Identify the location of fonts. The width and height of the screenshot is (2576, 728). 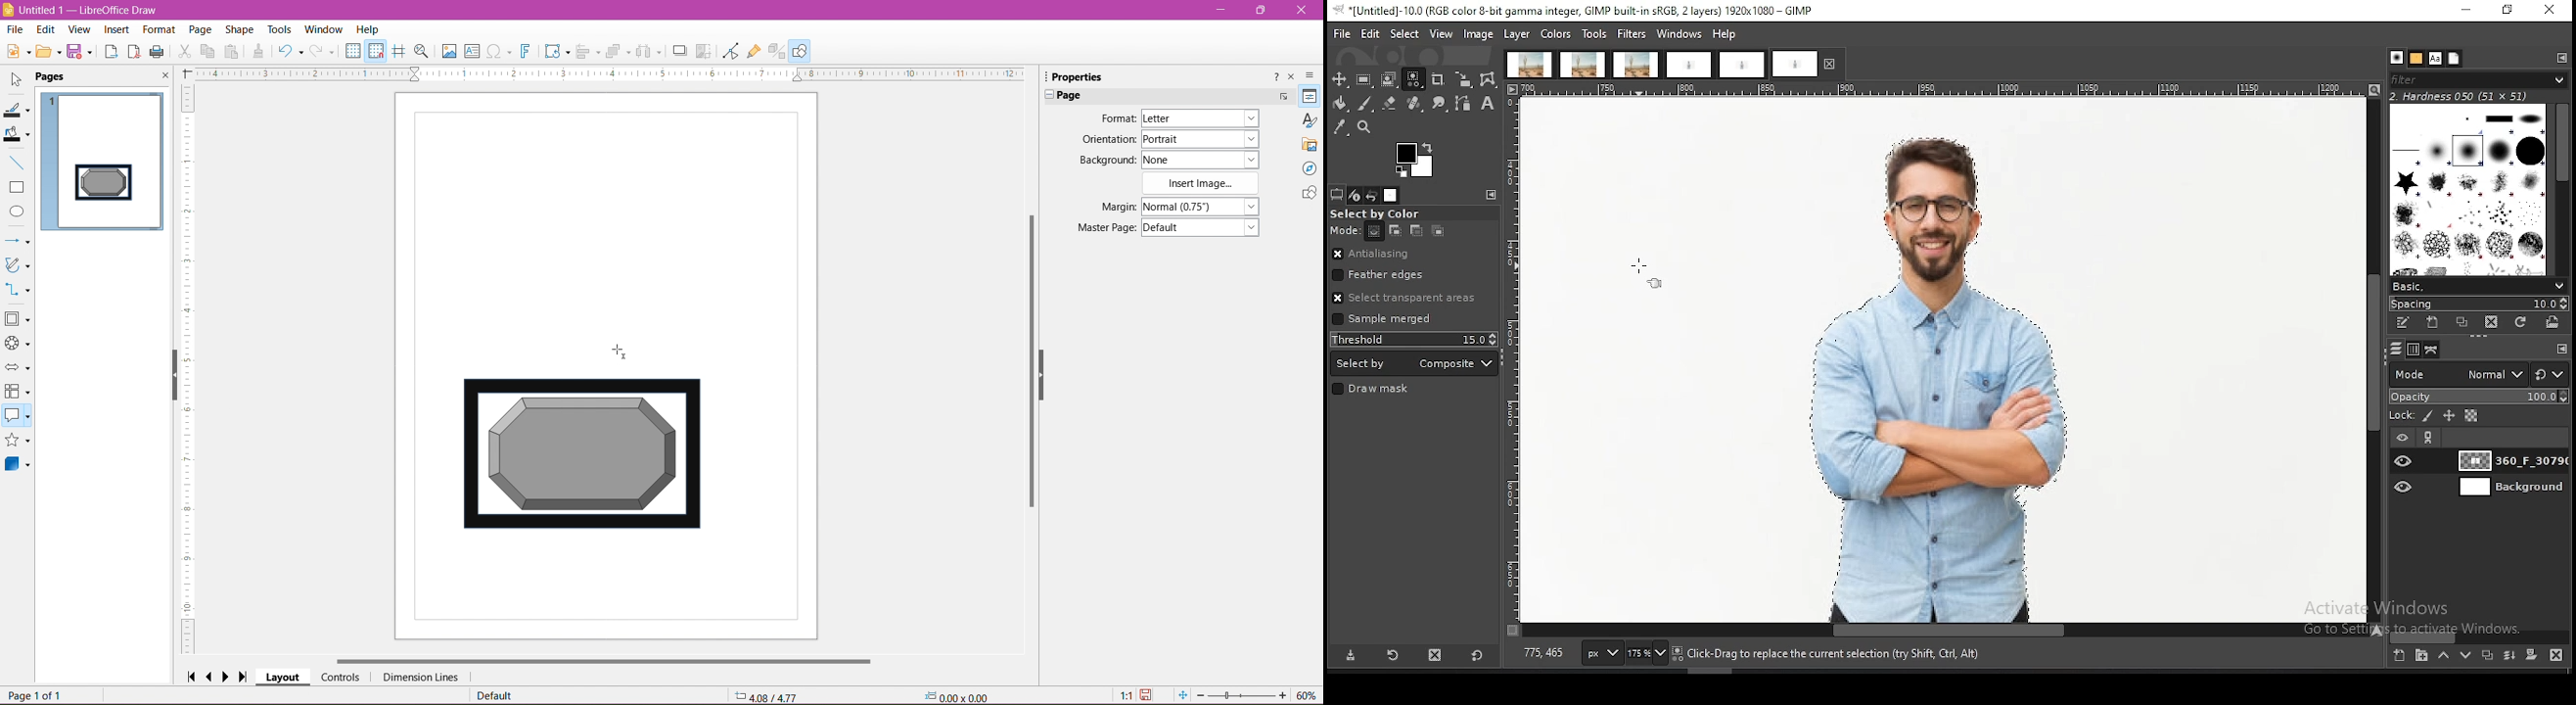
(2435, 59).